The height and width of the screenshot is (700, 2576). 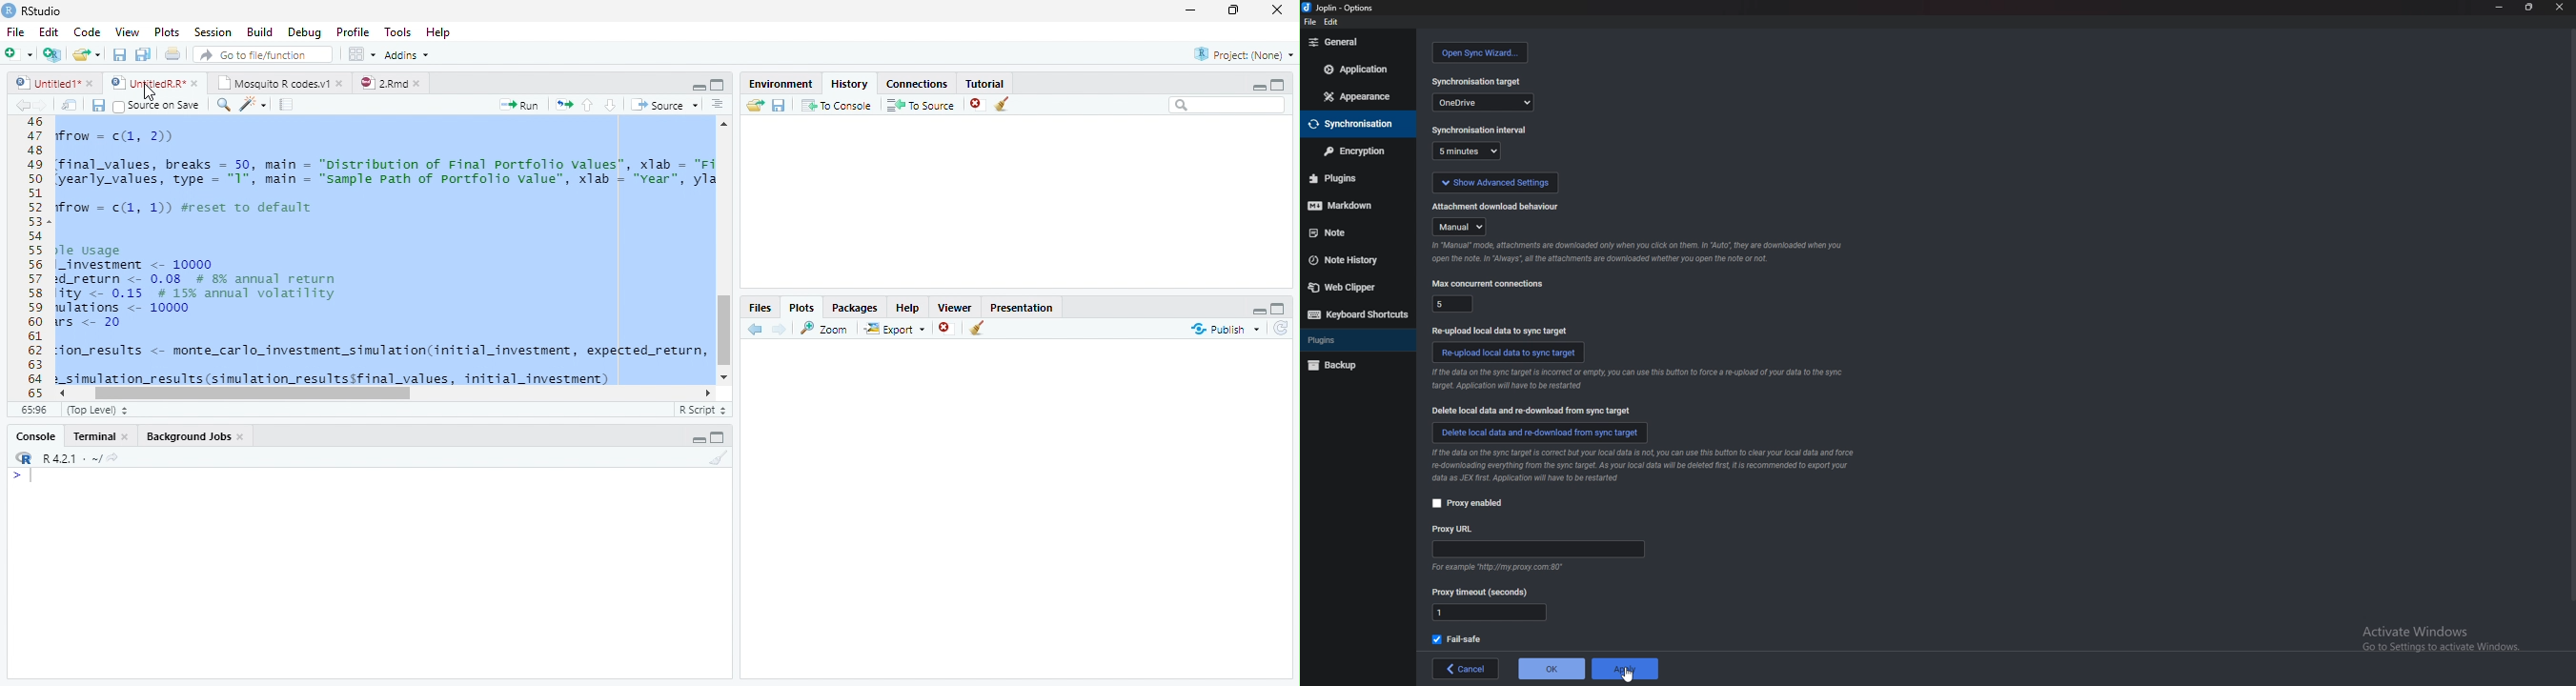 I want to click on Mosquito R codes.v1, so click(x=278, y=82).